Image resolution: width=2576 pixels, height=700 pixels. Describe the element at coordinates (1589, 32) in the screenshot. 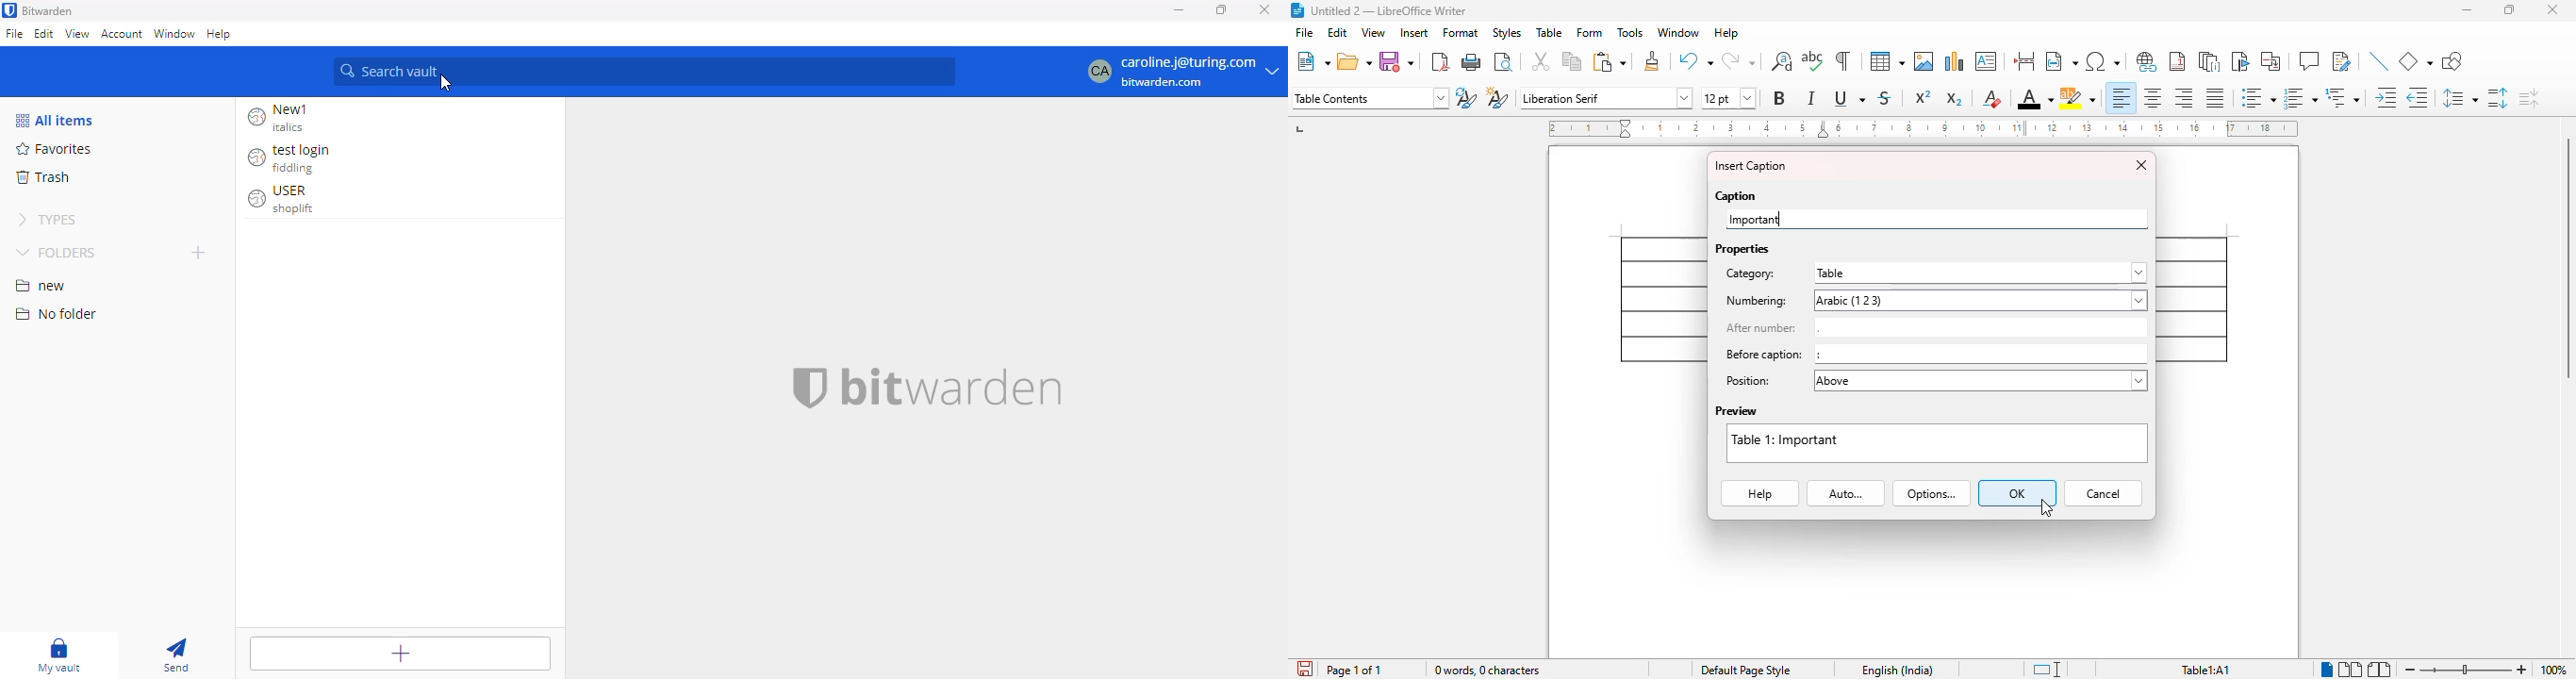

I see `form` at that location.